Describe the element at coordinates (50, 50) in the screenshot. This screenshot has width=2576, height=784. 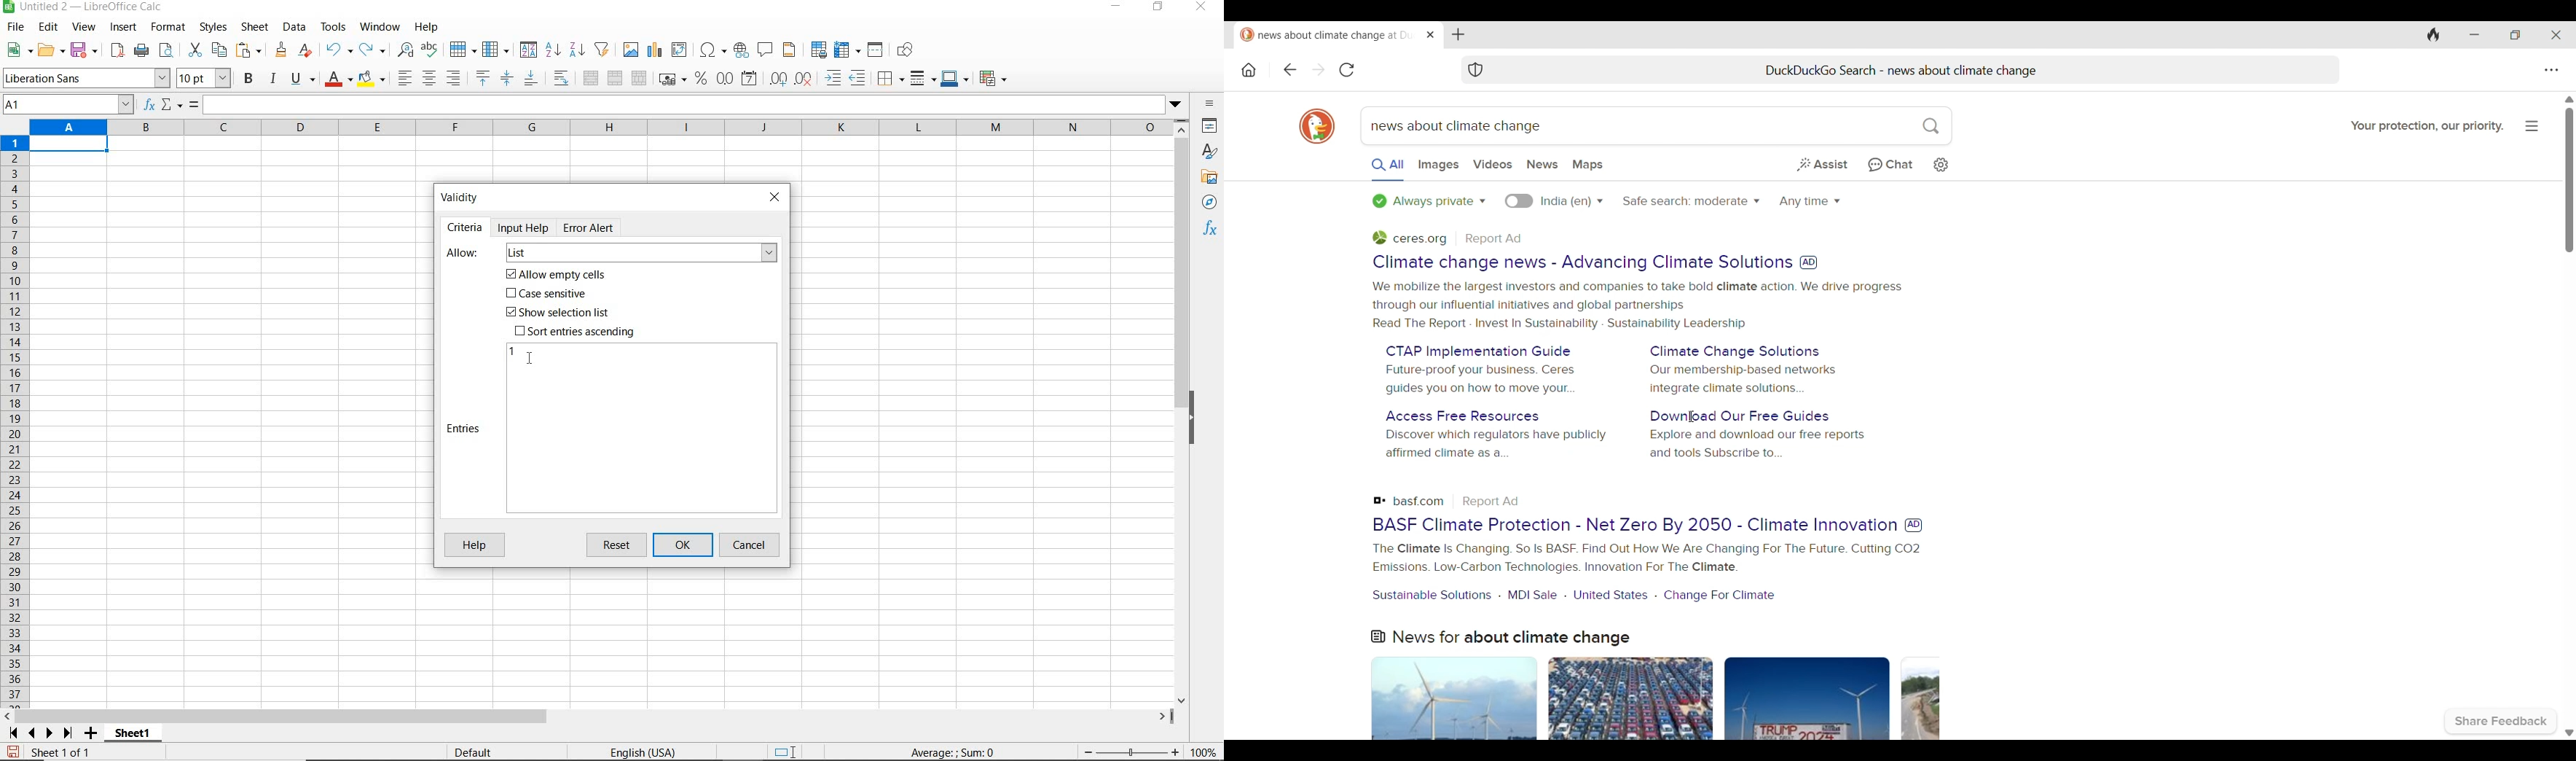
I see `open` at that location.